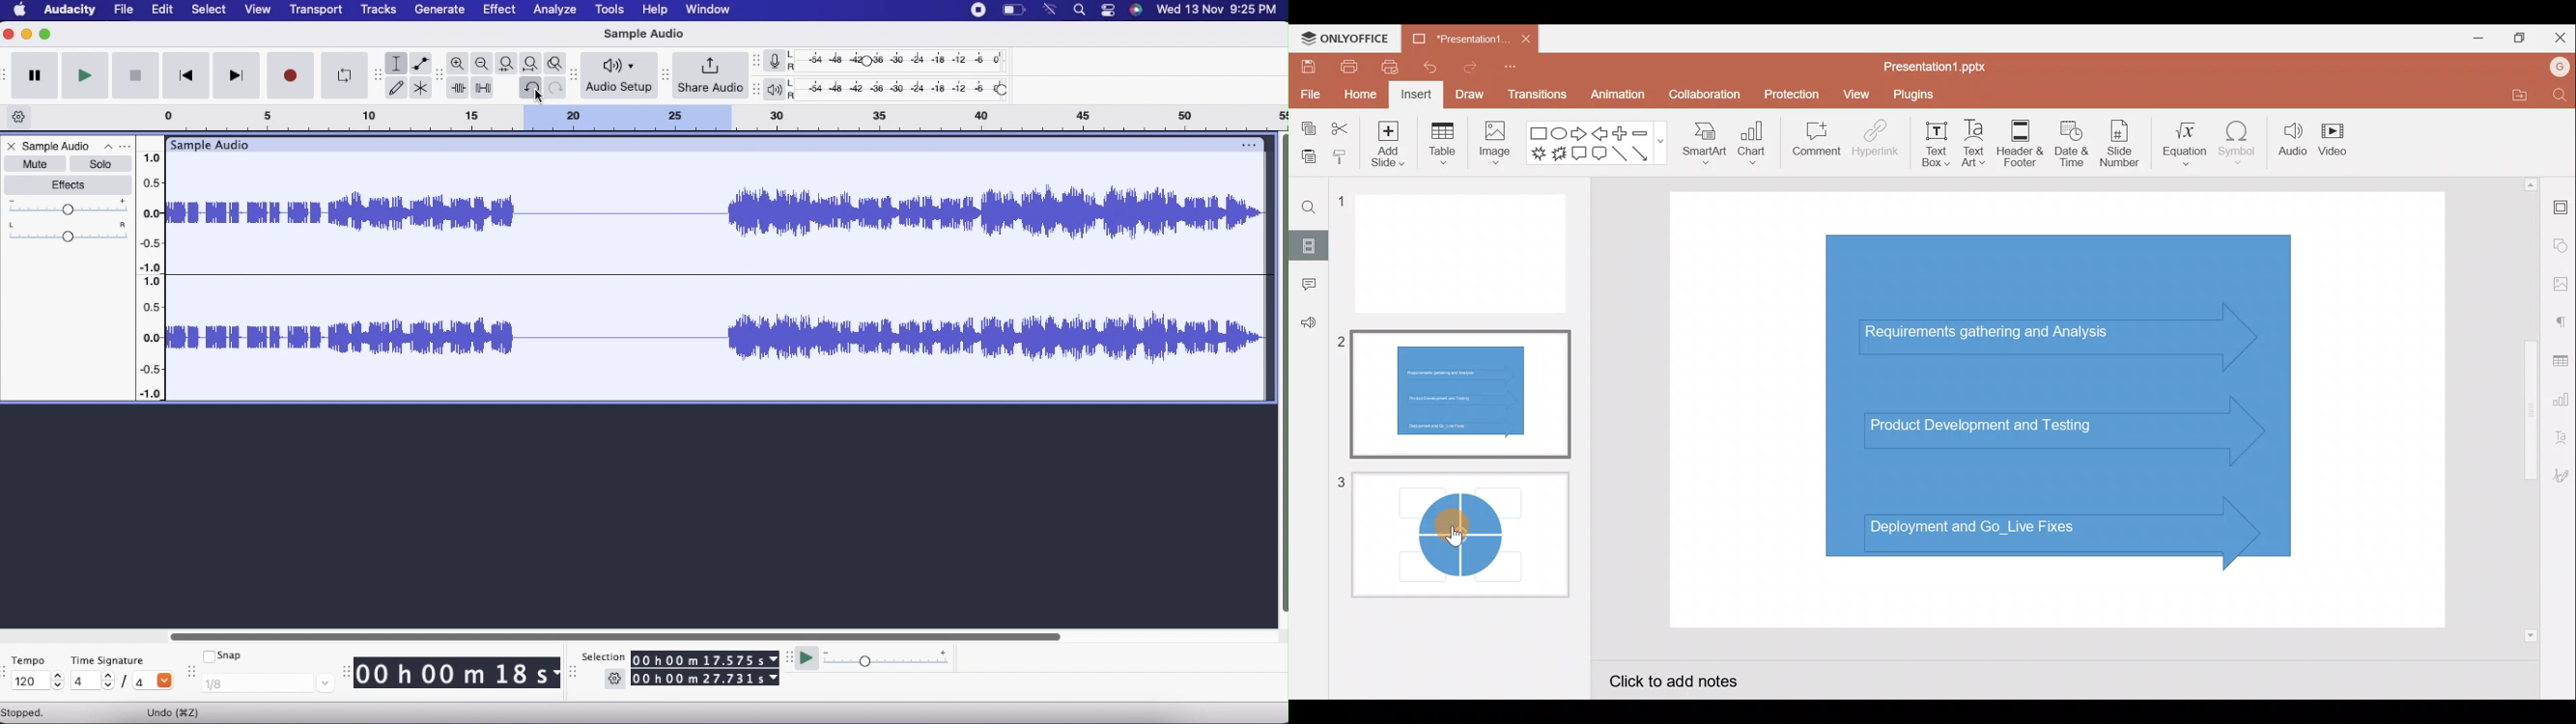 This screenshot has width=2576, height=728. I want to click on Undo, so click(172, 712).